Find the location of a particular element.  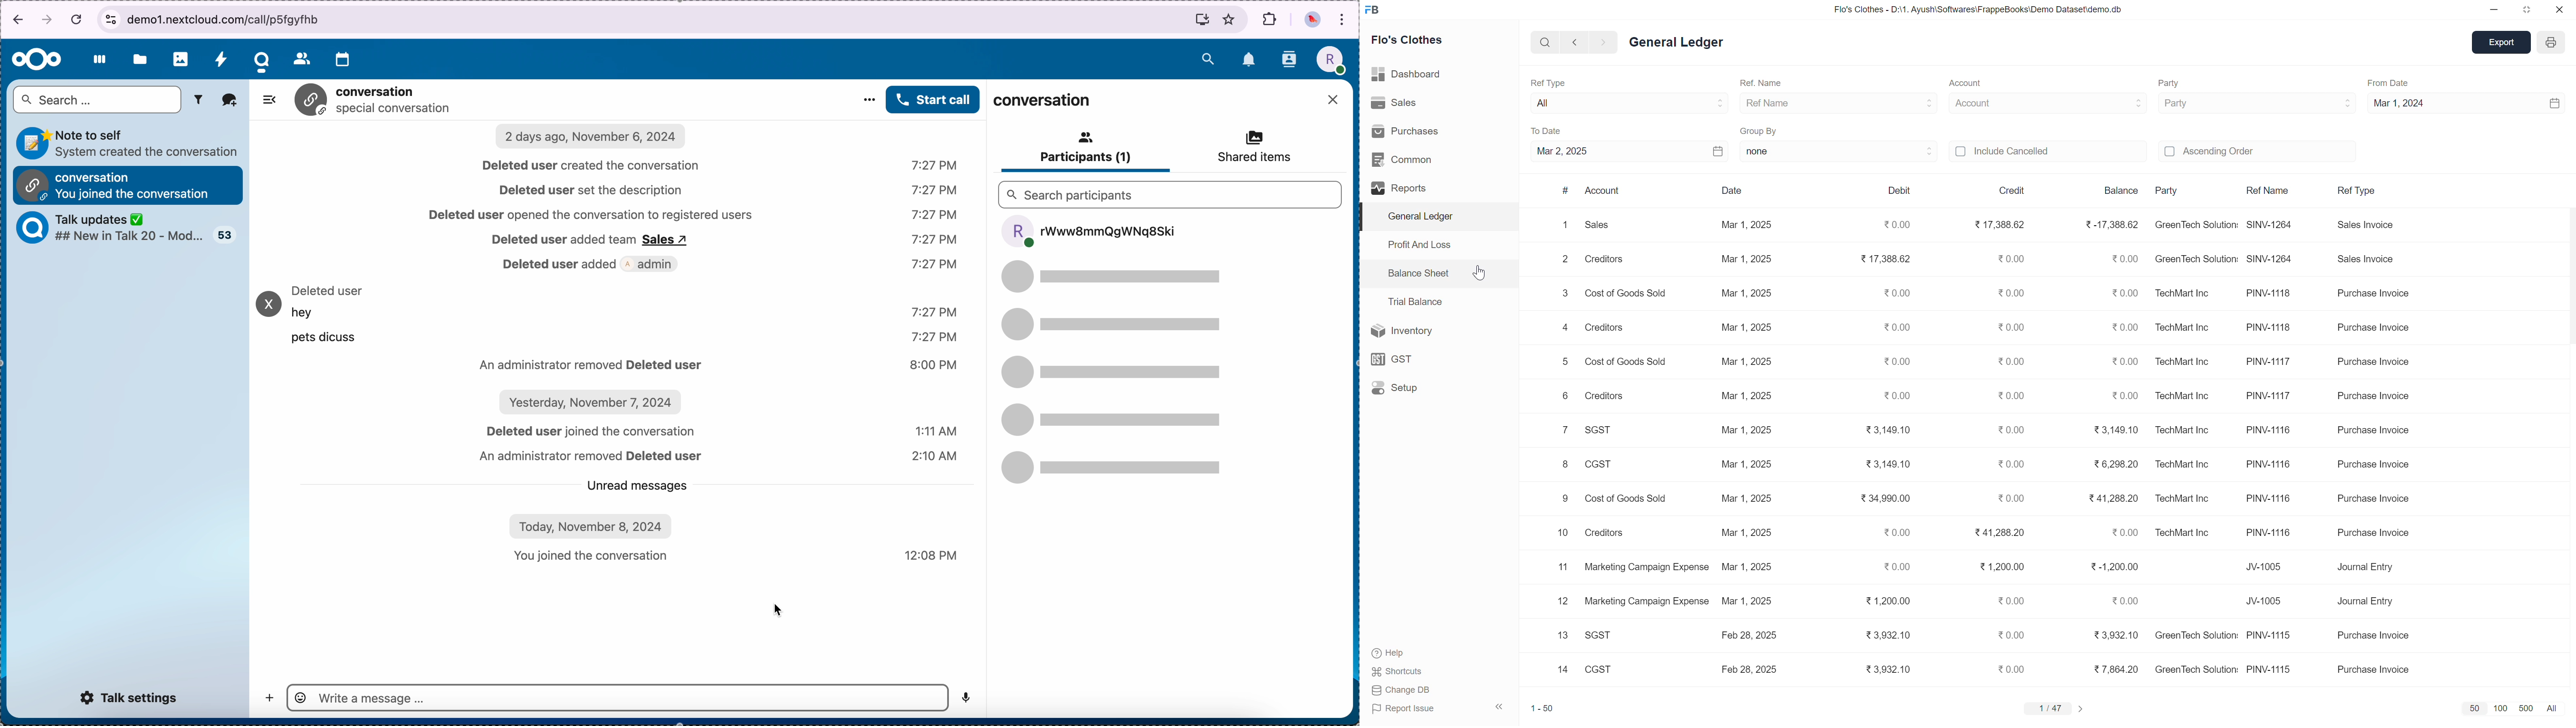

CGST is located at coordinates (1602, 464).